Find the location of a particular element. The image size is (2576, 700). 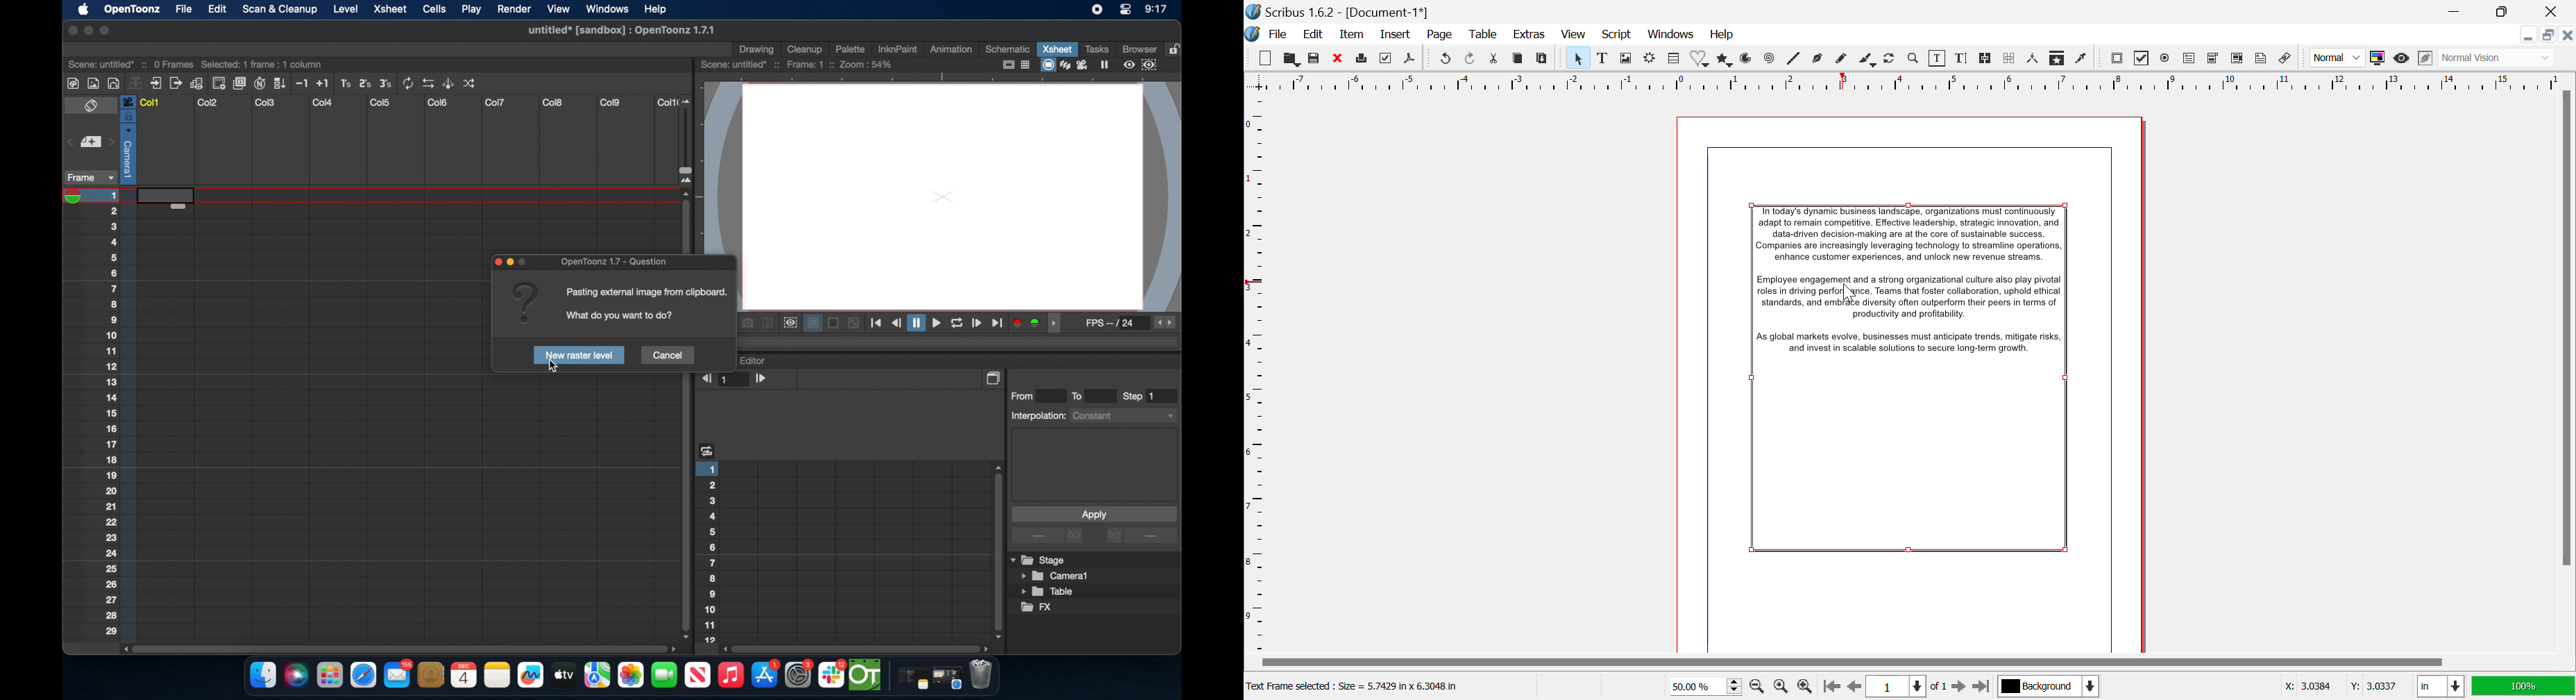

Copy is located at coordinates (1520, 58).